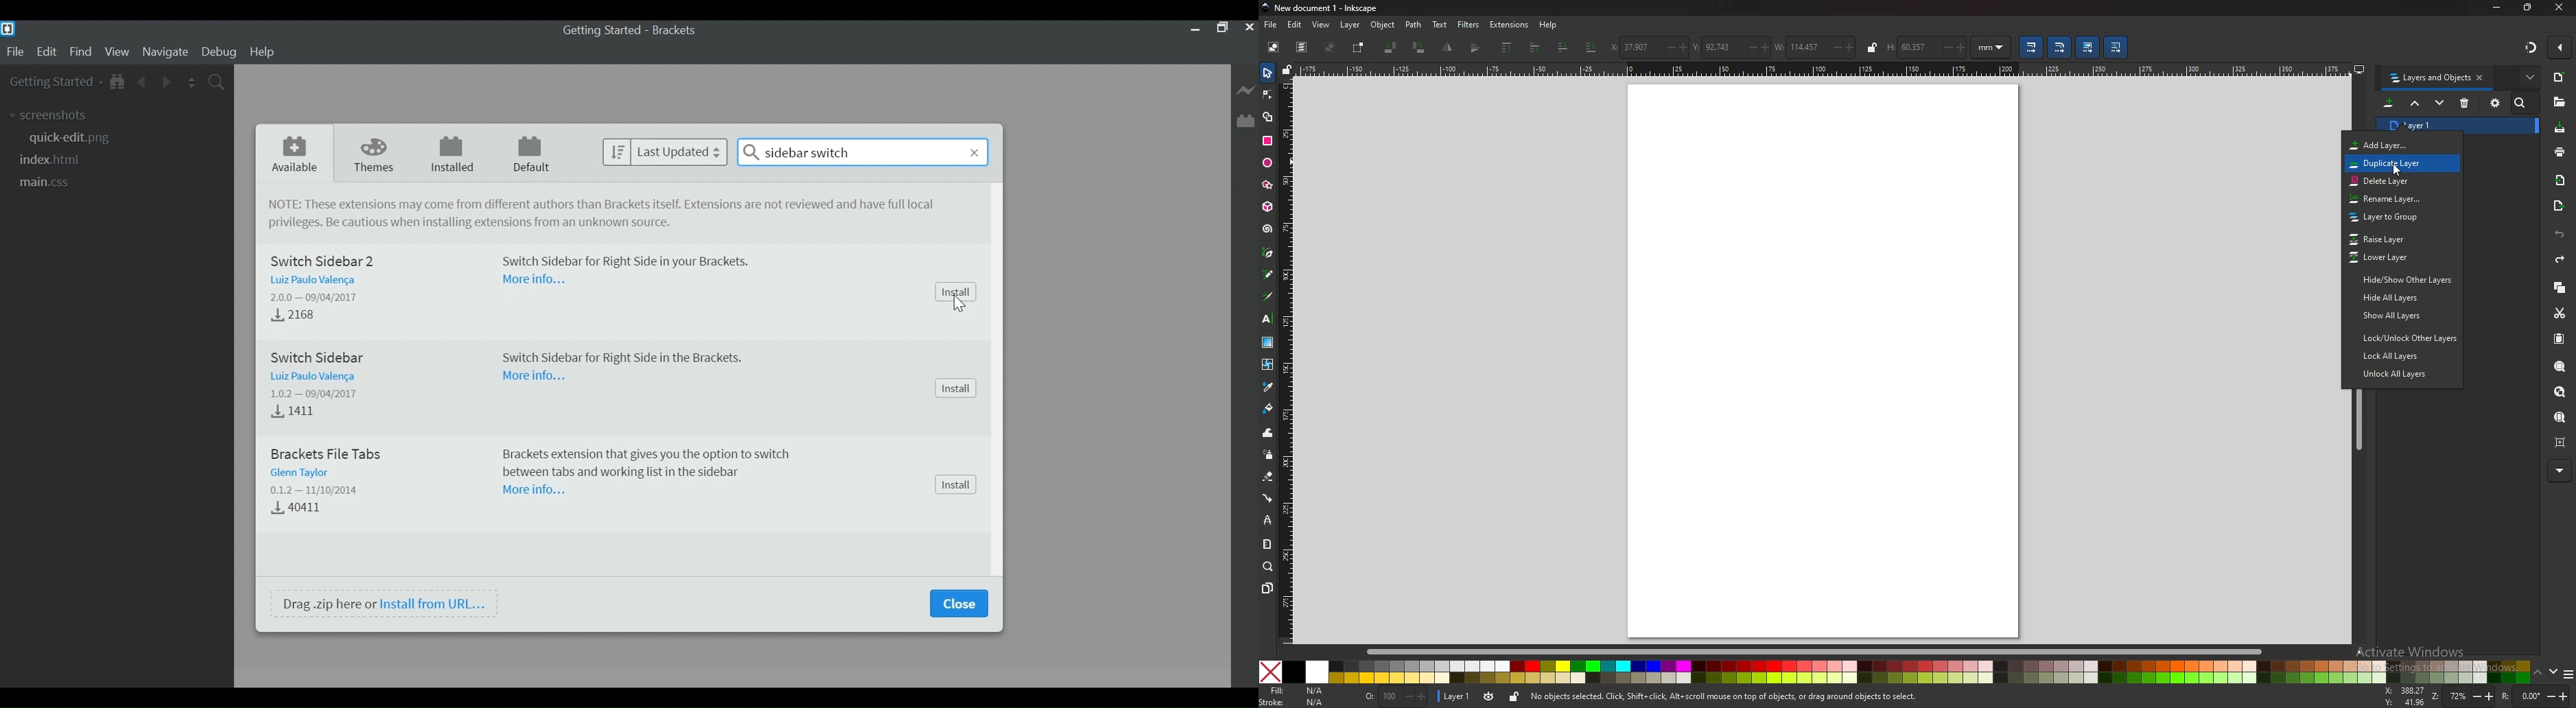 Image resolution: width=2576 pixels, height=728 pixels. What do you see at coordinates (2560, 391) in the screenshot?
I see `zoom drawing` at bounding box center [2560, 391].